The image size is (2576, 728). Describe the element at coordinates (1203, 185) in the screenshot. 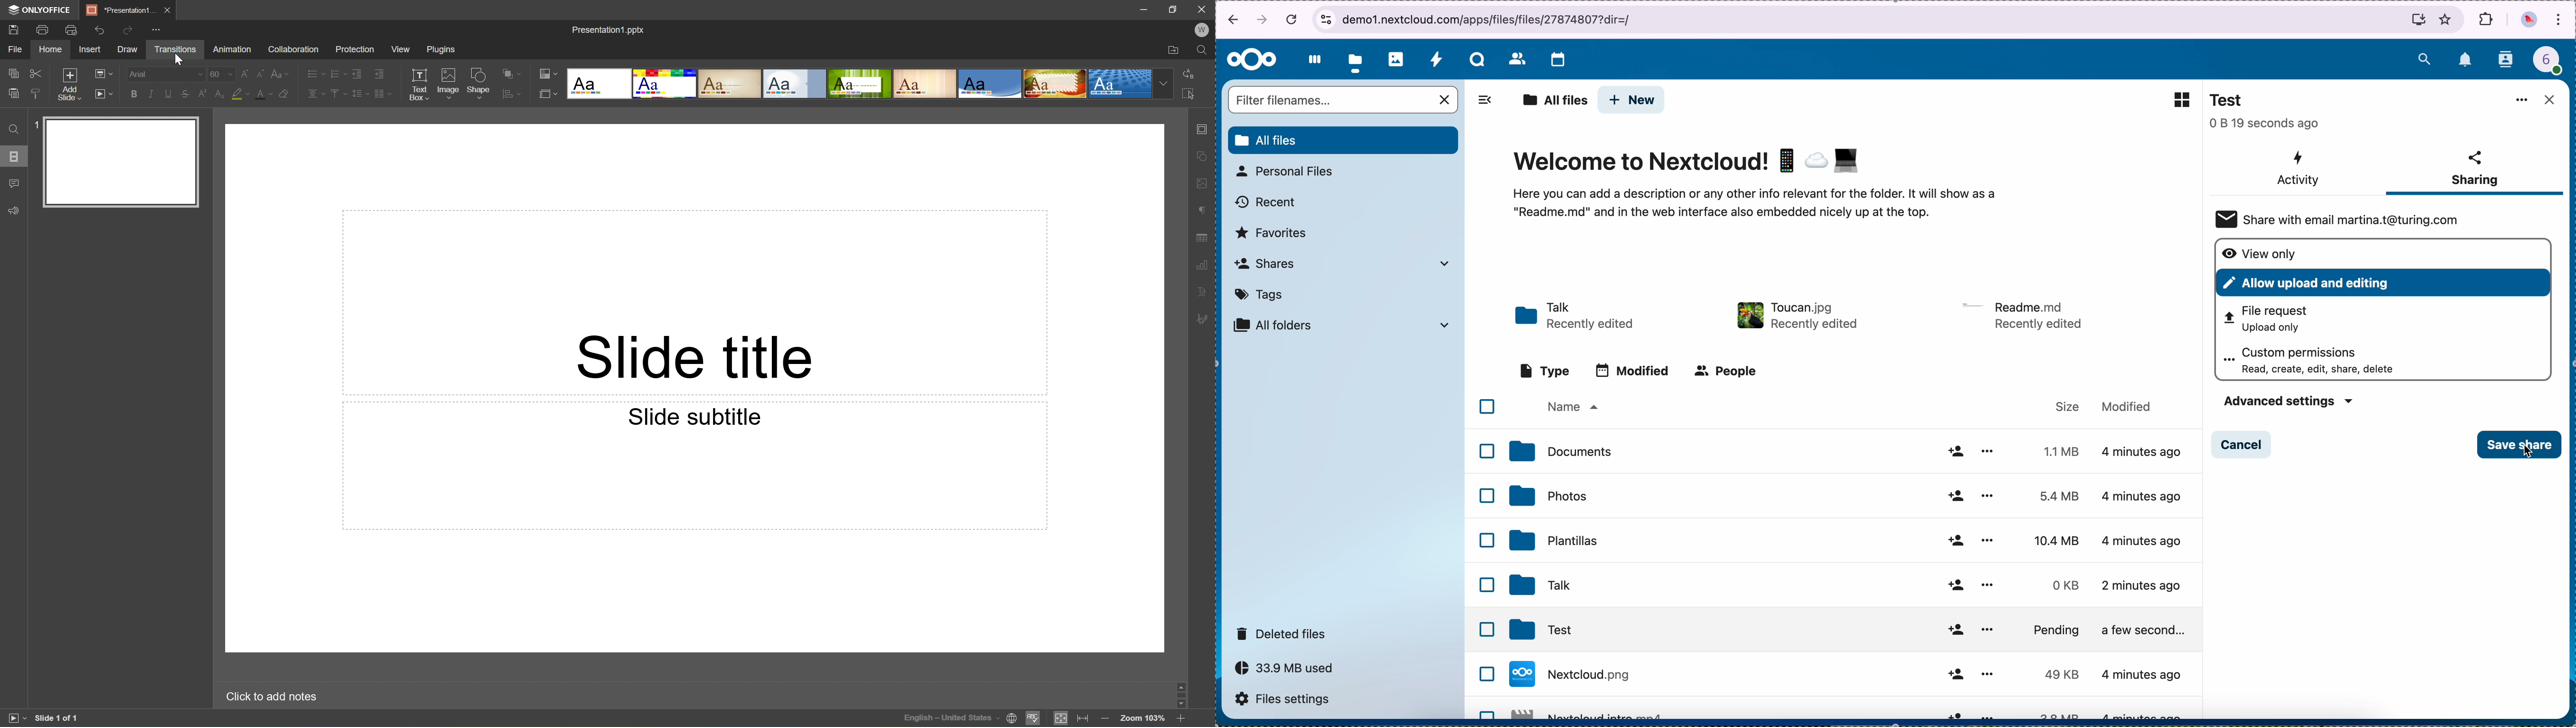

I see `Image settings` at that location.